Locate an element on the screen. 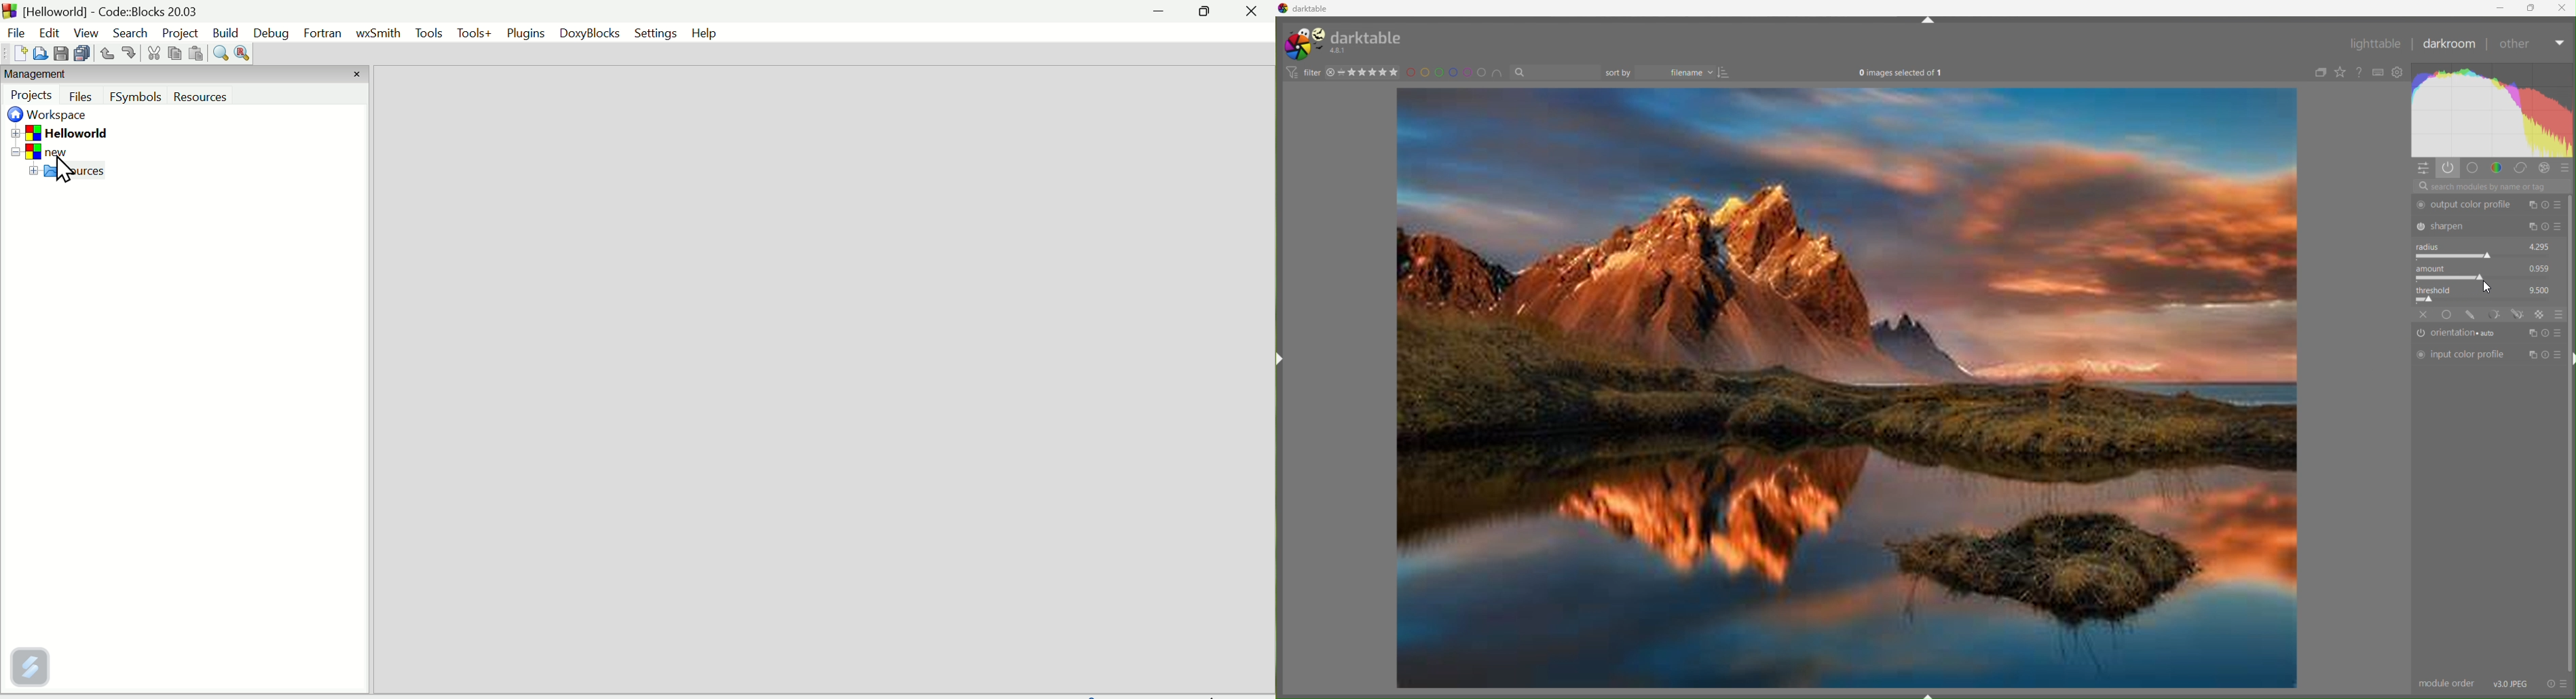  orientation is located at coordinates (2461, 334).